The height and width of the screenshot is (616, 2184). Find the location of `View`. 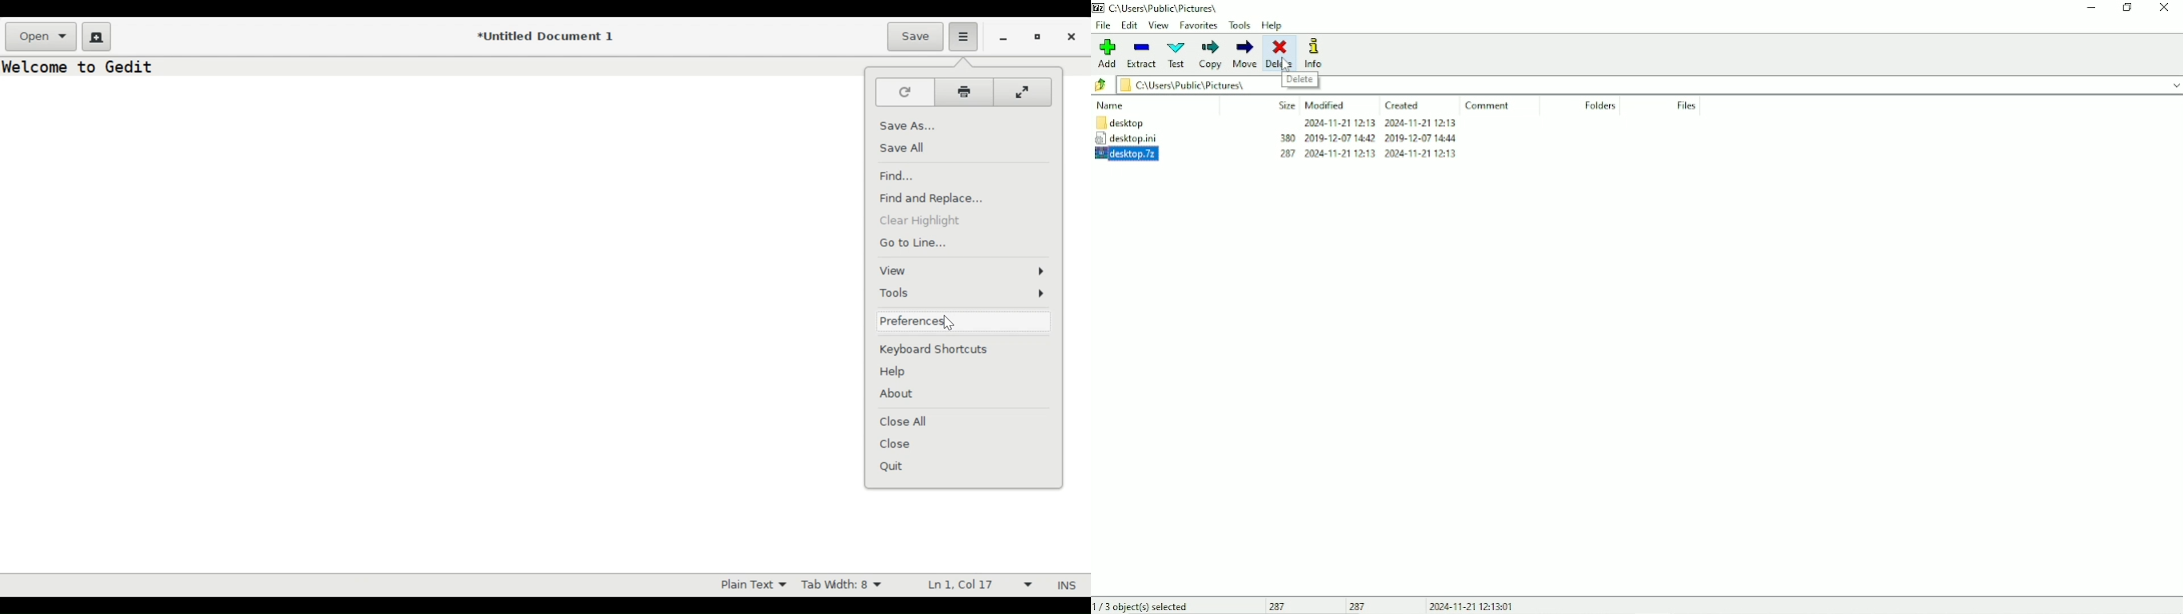

View is located at coordinates (1159, 26).